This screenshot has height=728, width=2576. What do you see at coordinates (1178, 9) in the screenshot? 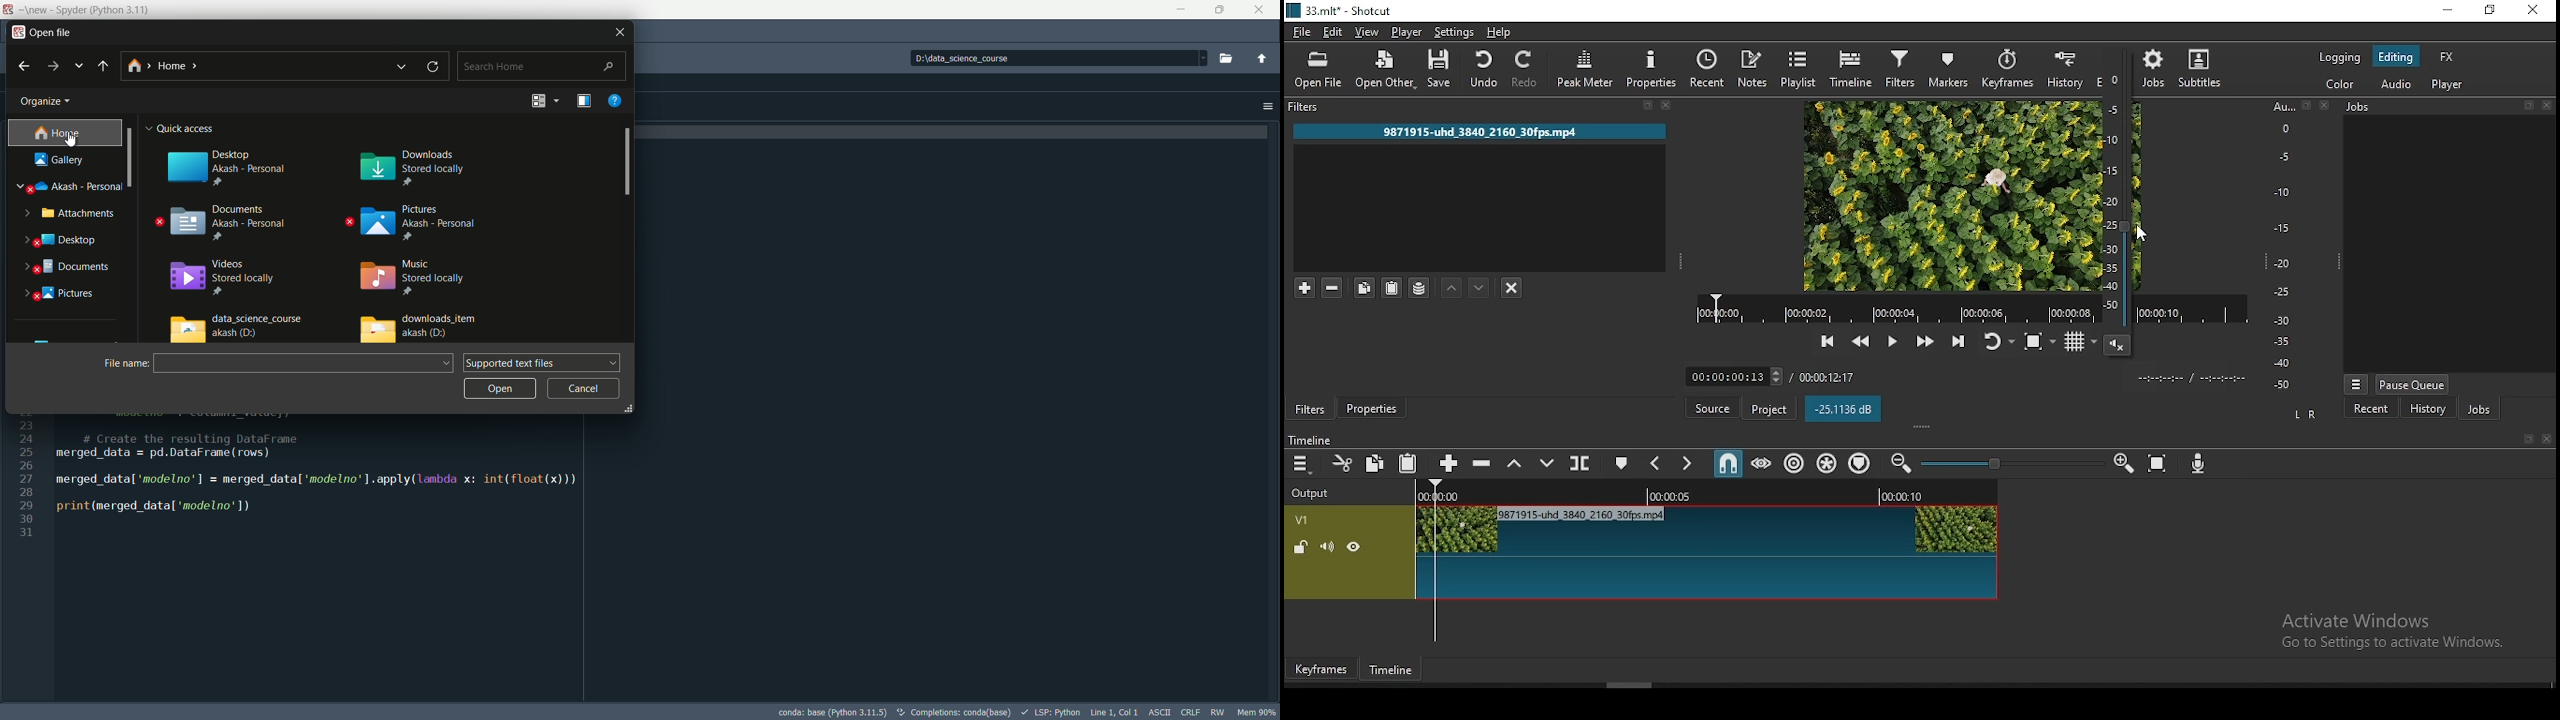
I see `minimize` at bounding box center [1178, 9].